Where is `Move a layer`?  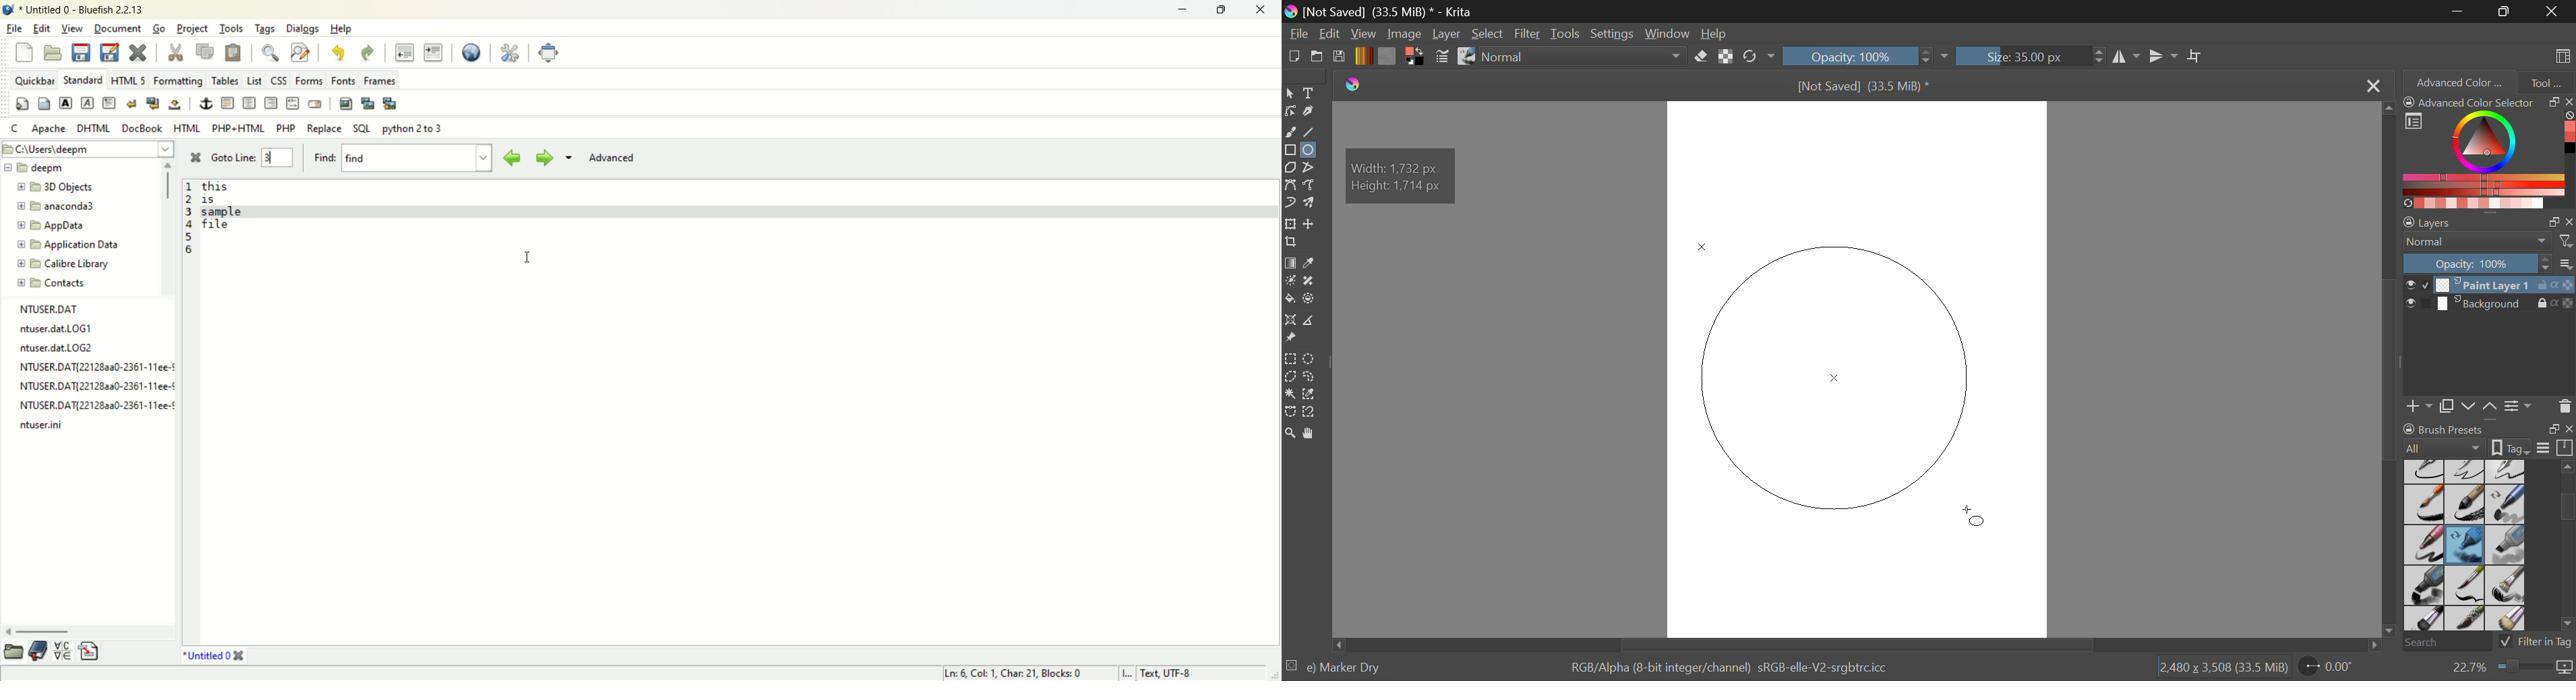
Move a layer is located at coordinates (1311, 224).